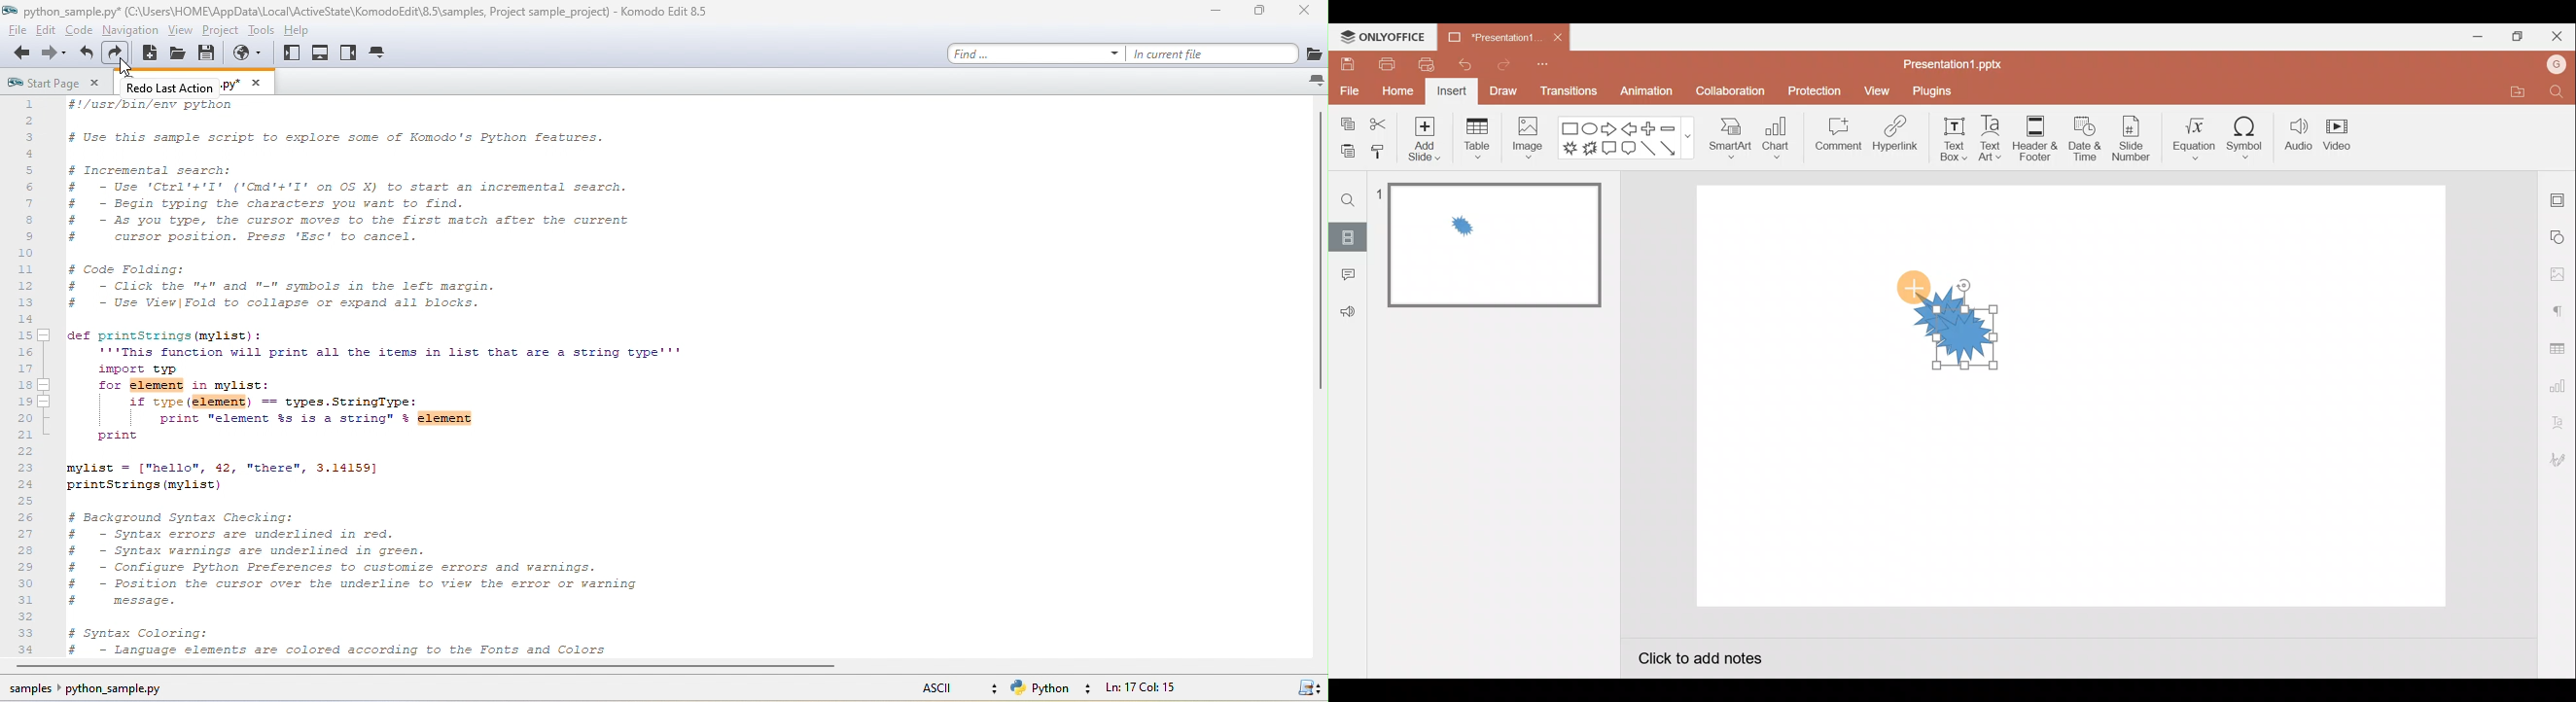 This screenshot has height=728, width=2576. I want to click on Image settings, so click(2556, 272).